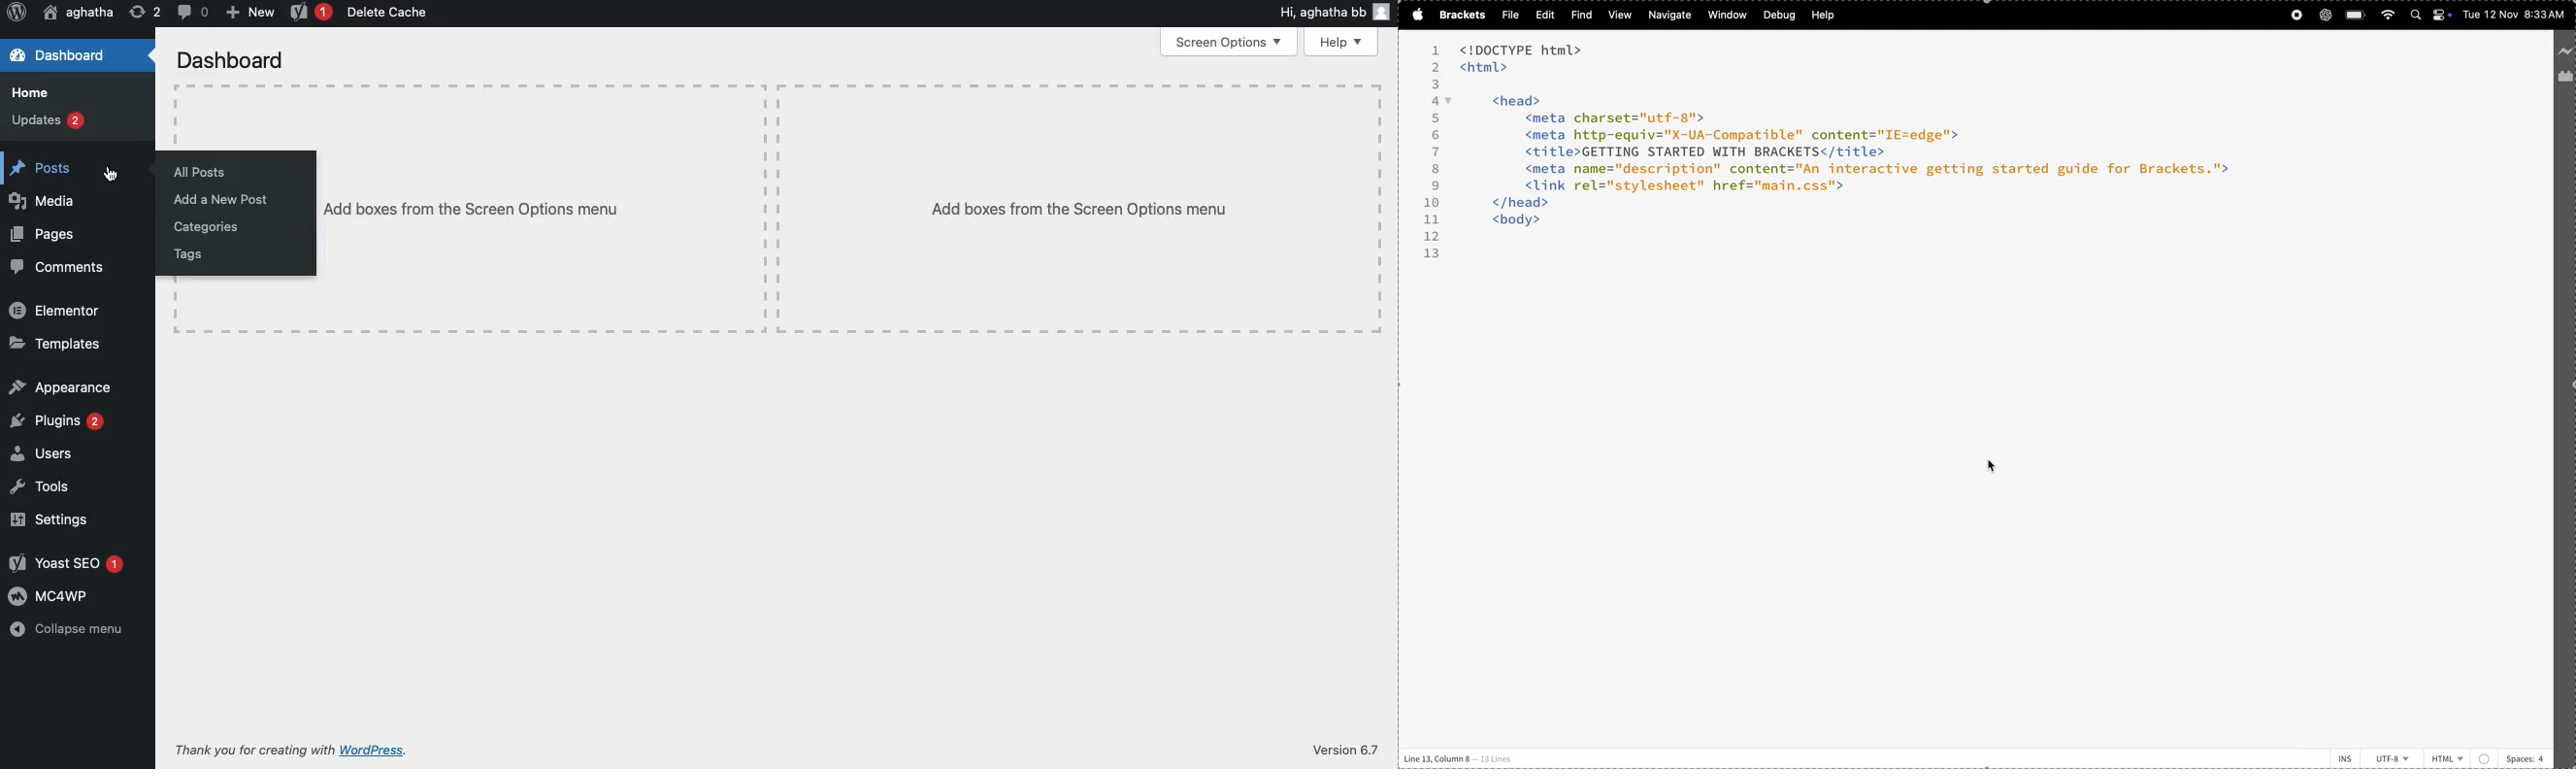 This screenshot has width=2576, height=784. Describe the element at coordinates (778, 85) in the screenshot. I see `Table line` at that location.